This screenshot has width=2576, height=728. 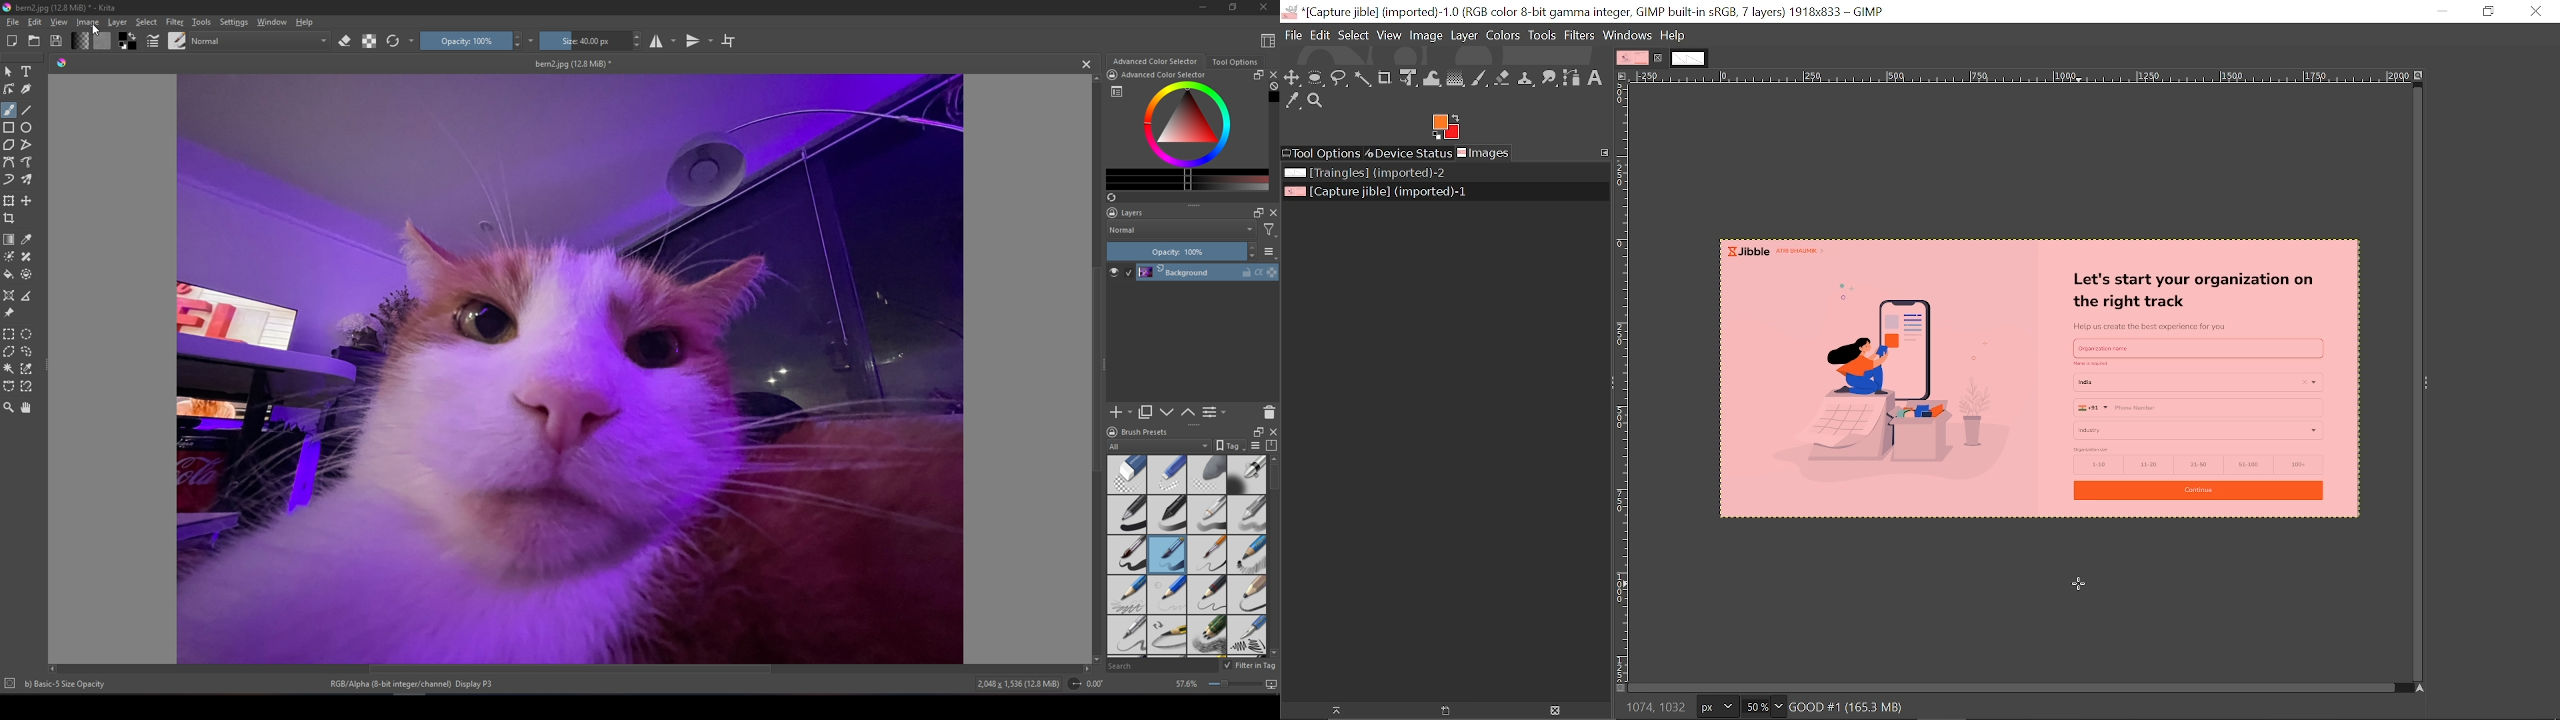 I want to click on Colorize mask tool, so click(x=9, y=257).